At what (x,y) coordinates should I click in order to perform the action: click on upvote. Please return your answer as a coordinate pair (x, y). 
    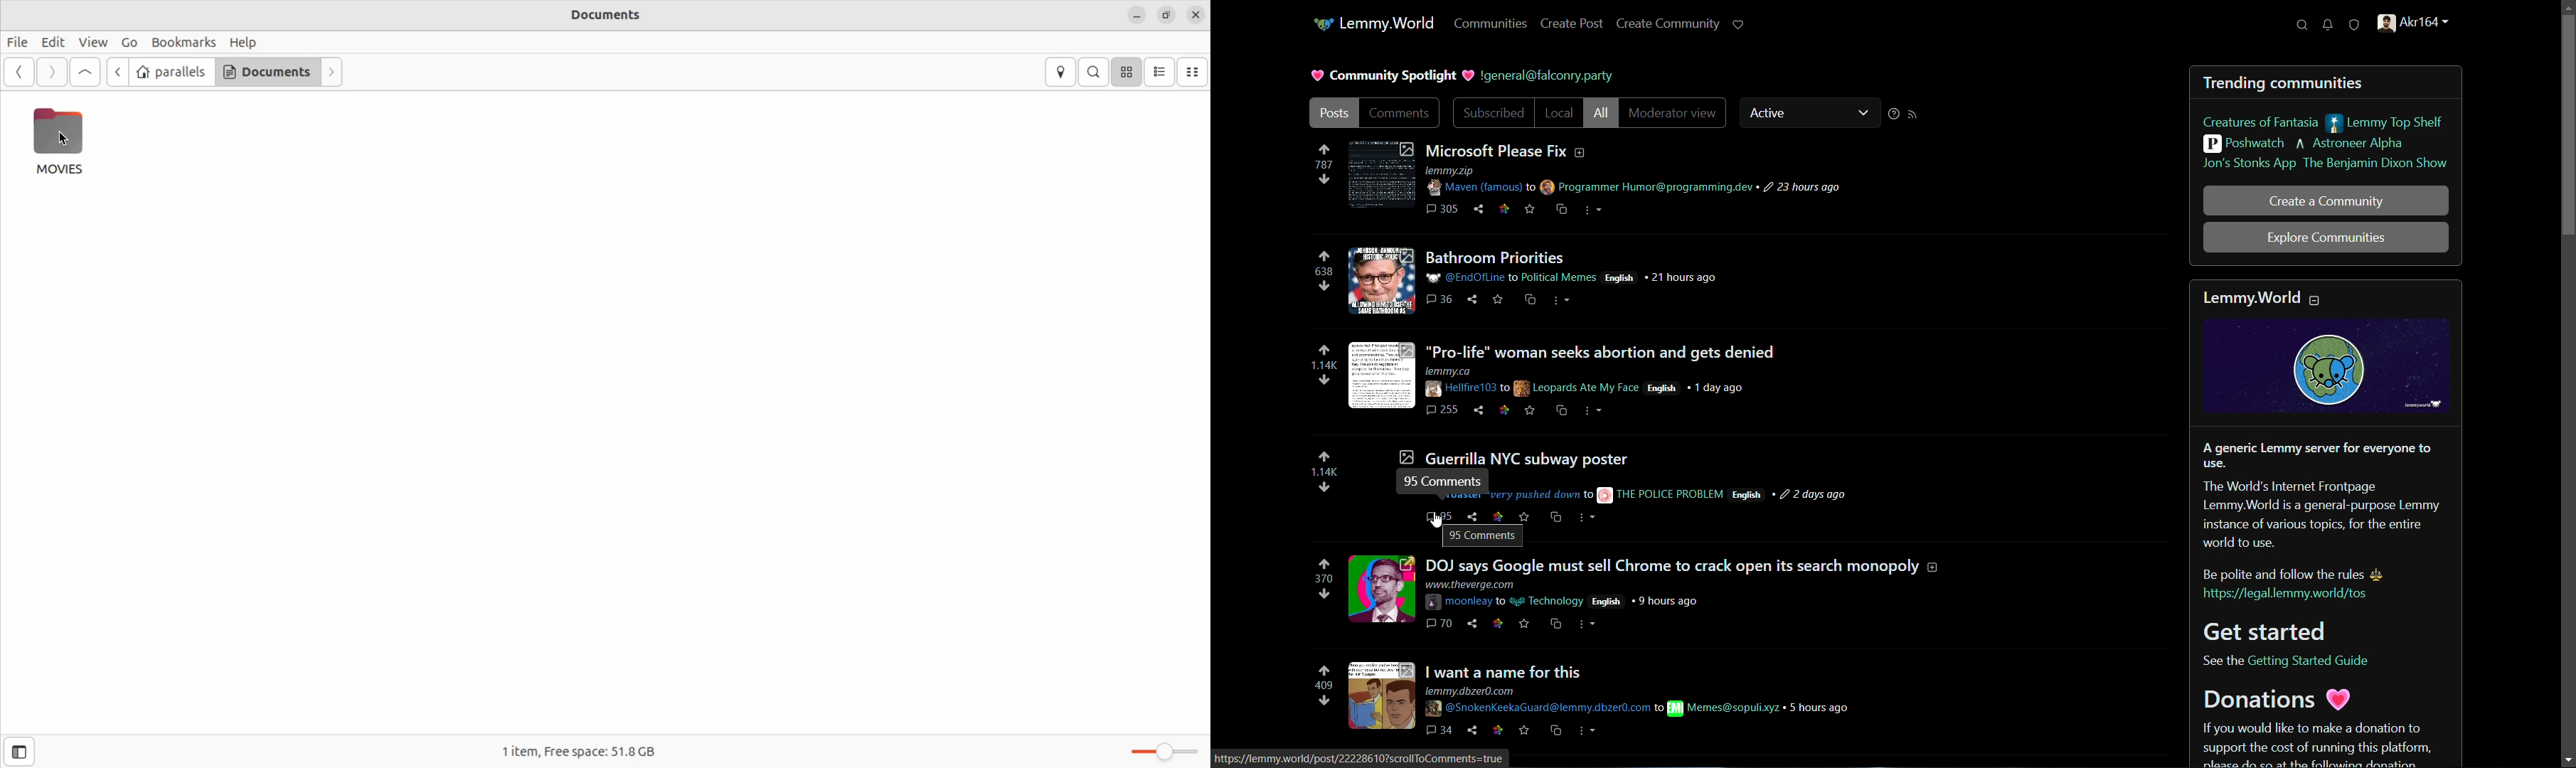
    Looking at the image, I should click on (1325, 671).